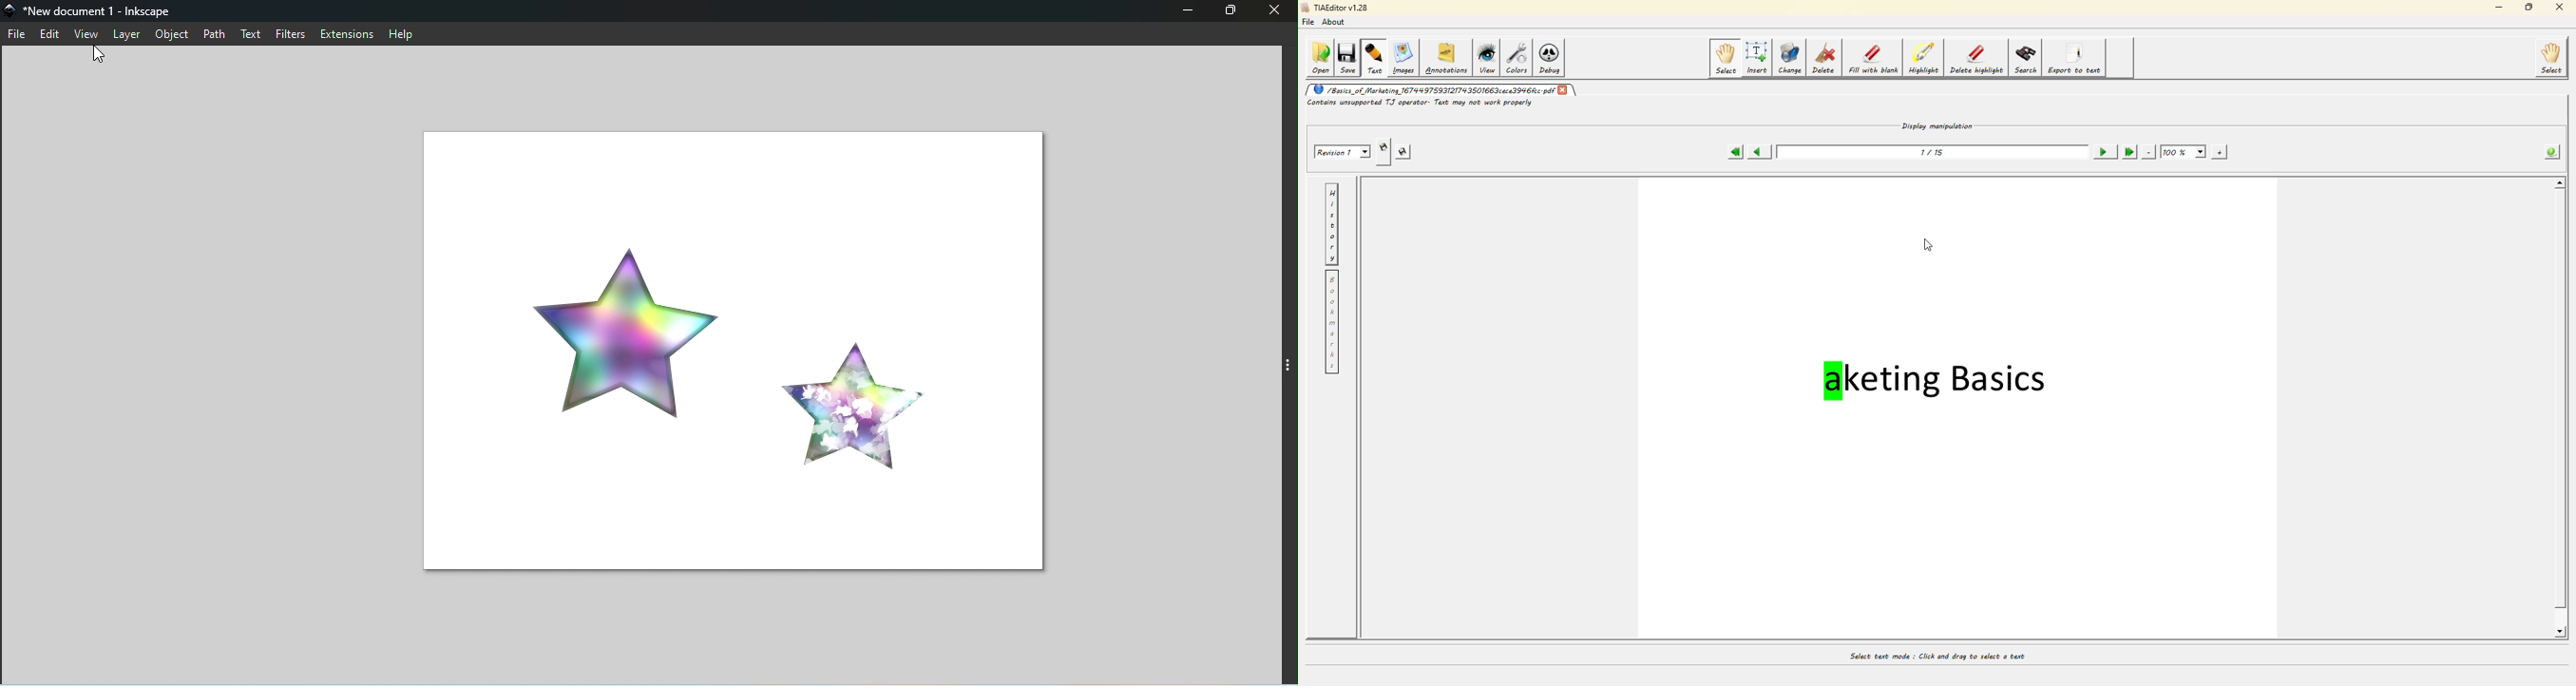 The height and width of the screenshot is (700, 2576). What do you see at coordinates (1191, 12) in the screenshot?
I see `Minimize` at bounding box center [1191, 12].